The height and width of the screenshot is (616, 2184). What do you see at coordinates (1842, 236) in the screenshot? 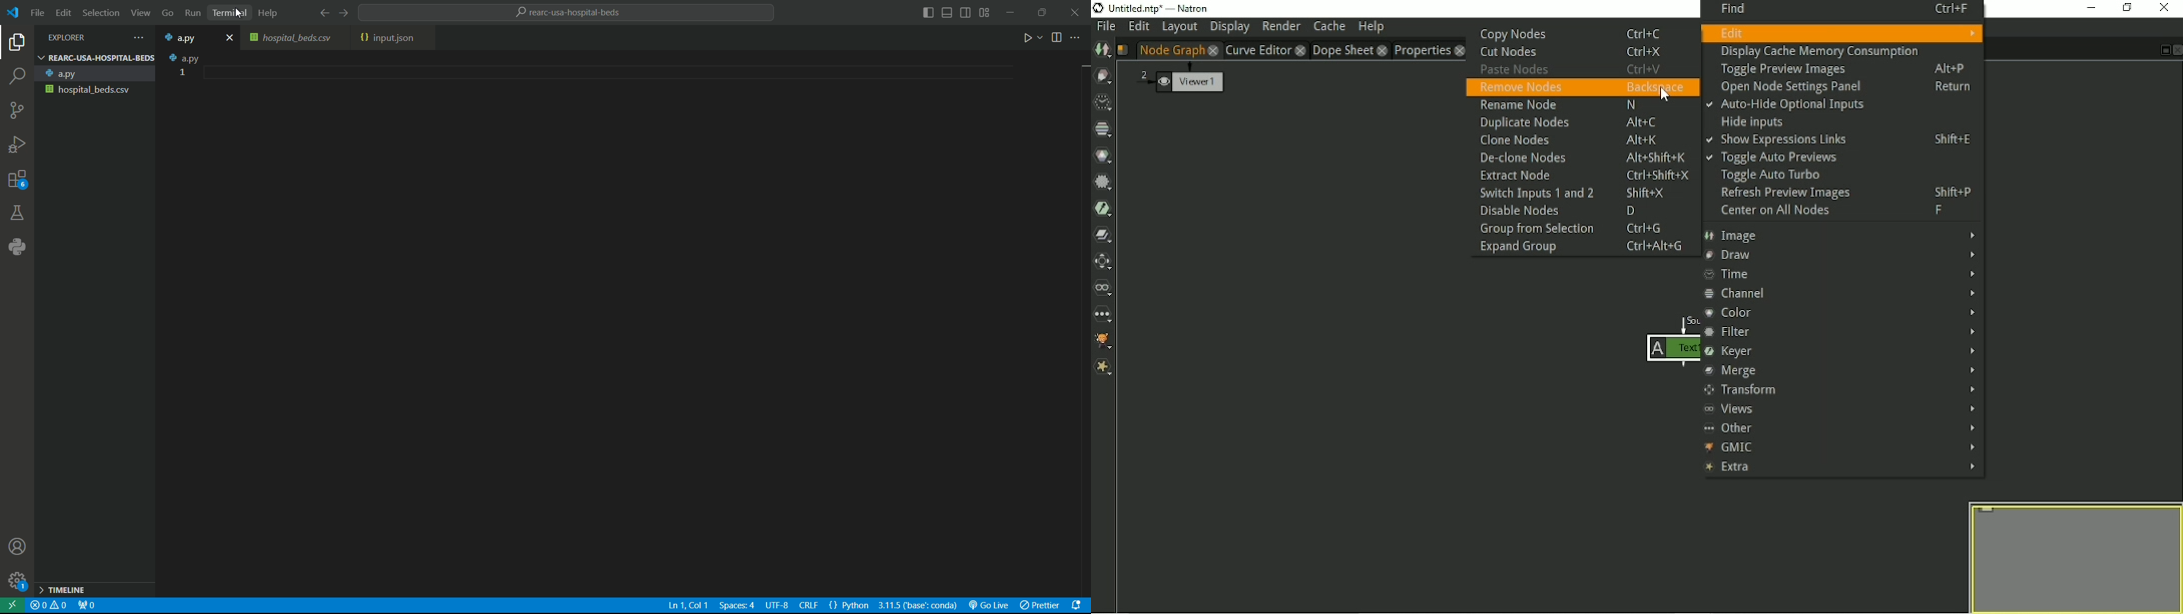
I see `Image` at bounding box center [1842, 236].